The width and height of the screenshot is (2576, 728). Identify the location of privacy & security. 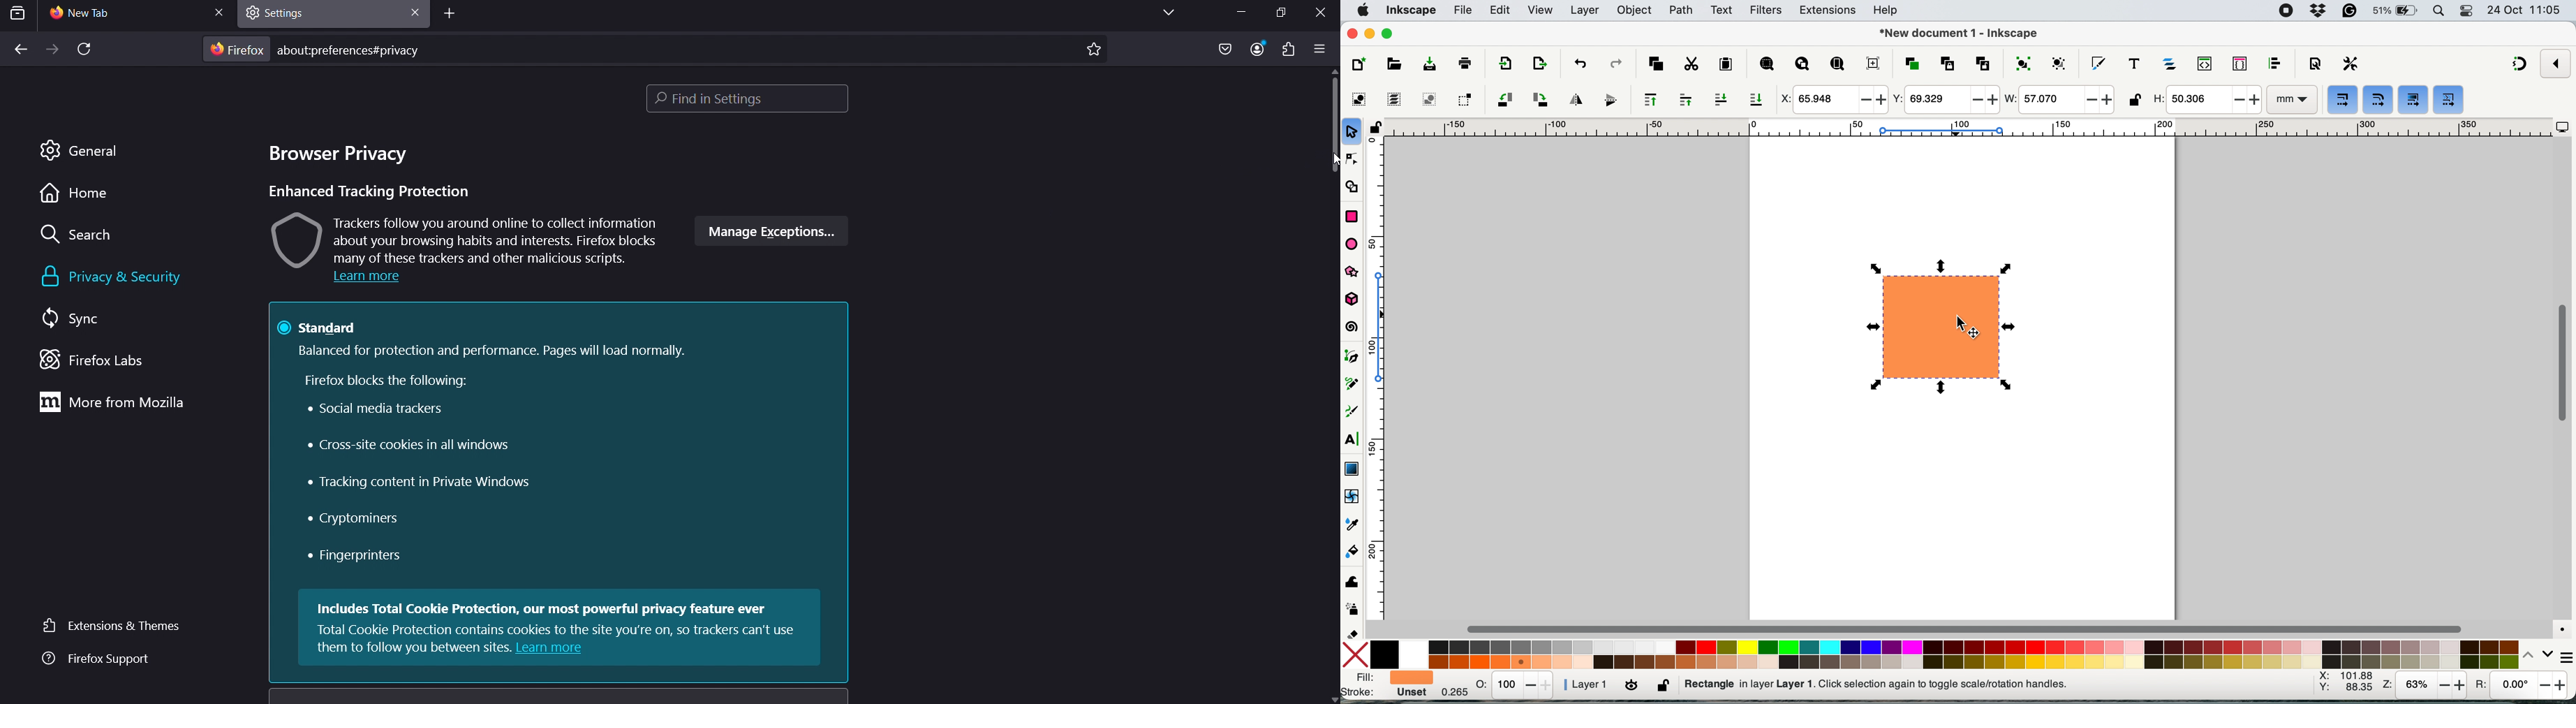
(127, 277).